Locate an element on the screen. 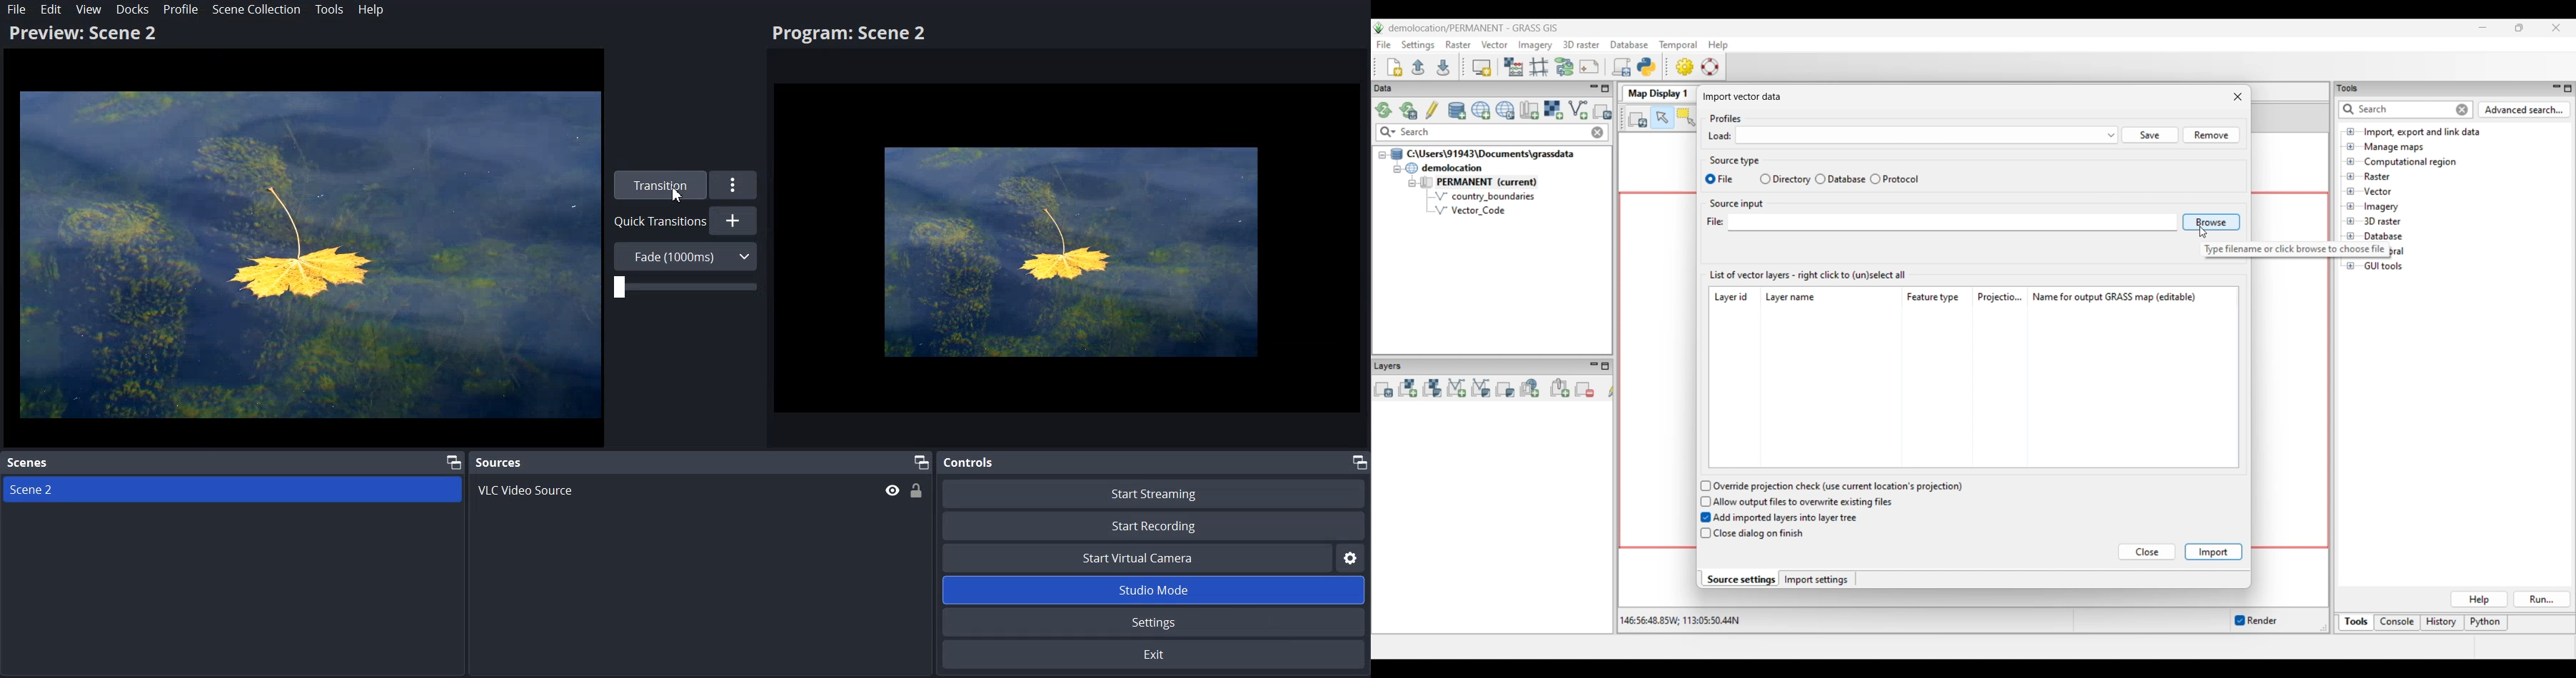 This screenshot has width=2576, height=700. Scenes is located at coordinates (29, 462).